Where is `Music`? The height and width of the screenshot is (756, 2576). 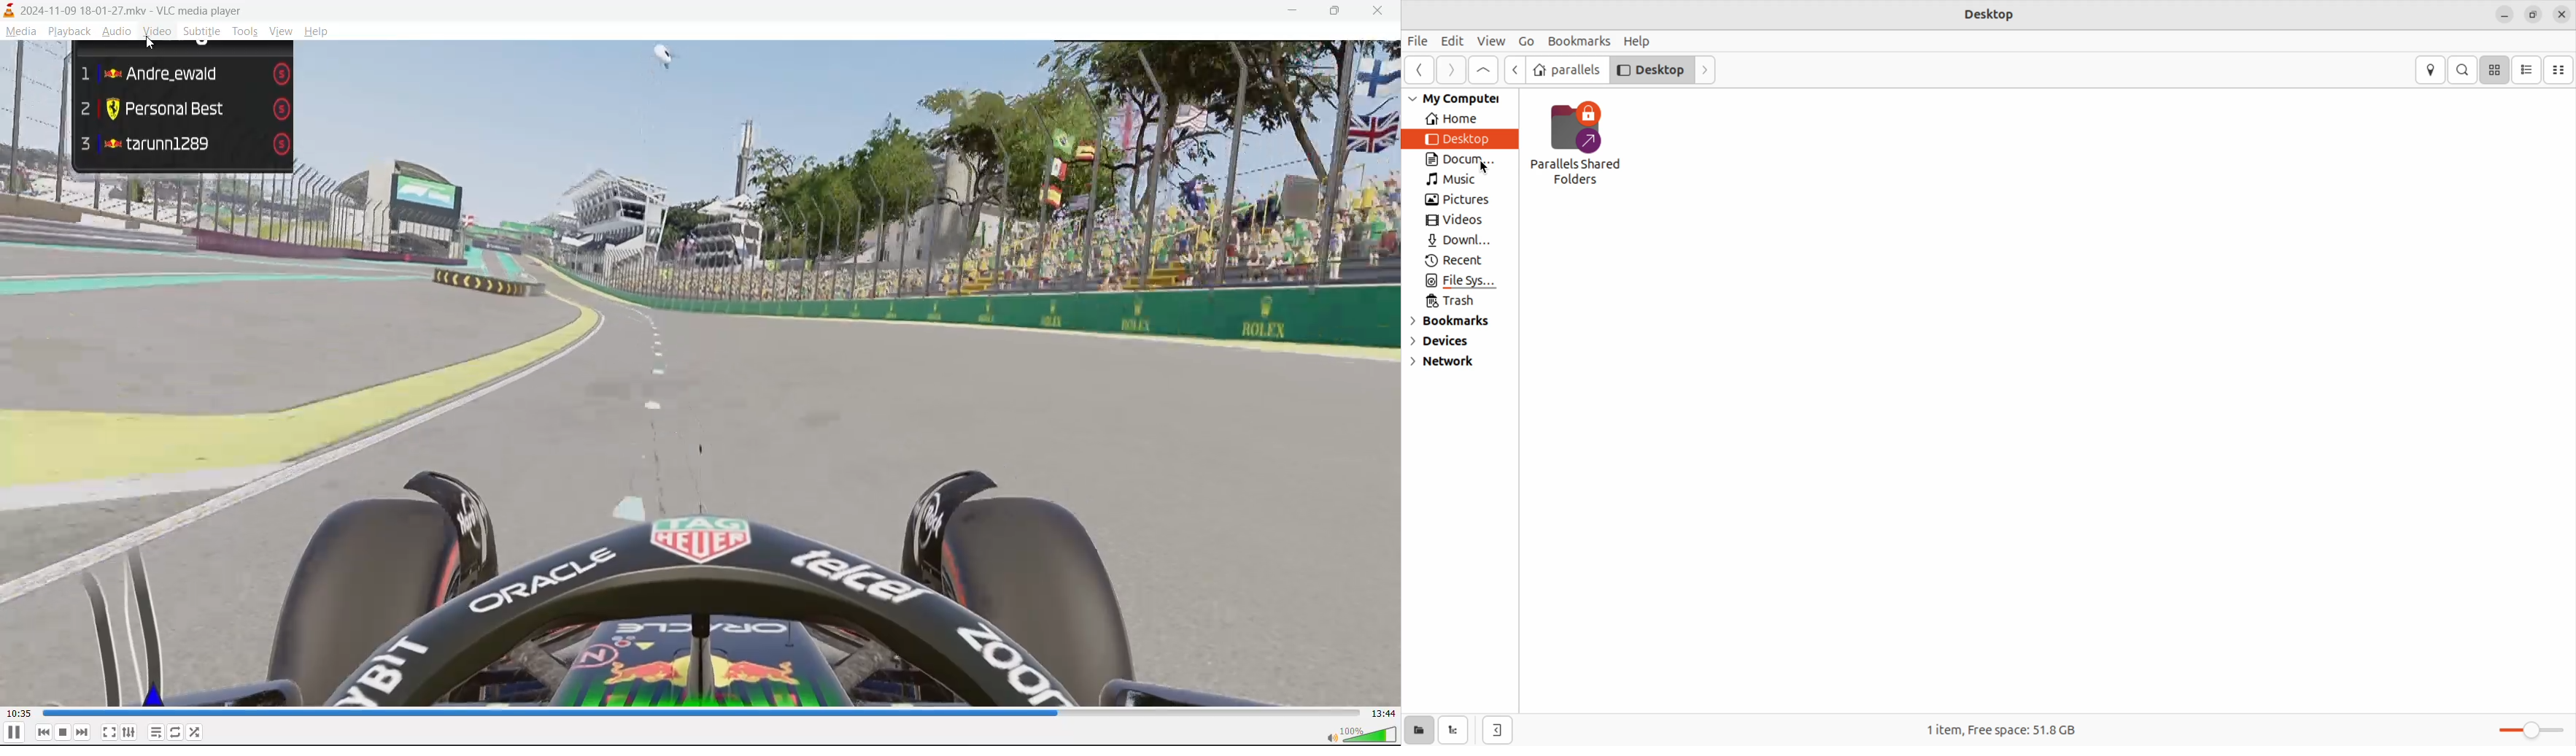
Music is located at coordinates (1463, 181).